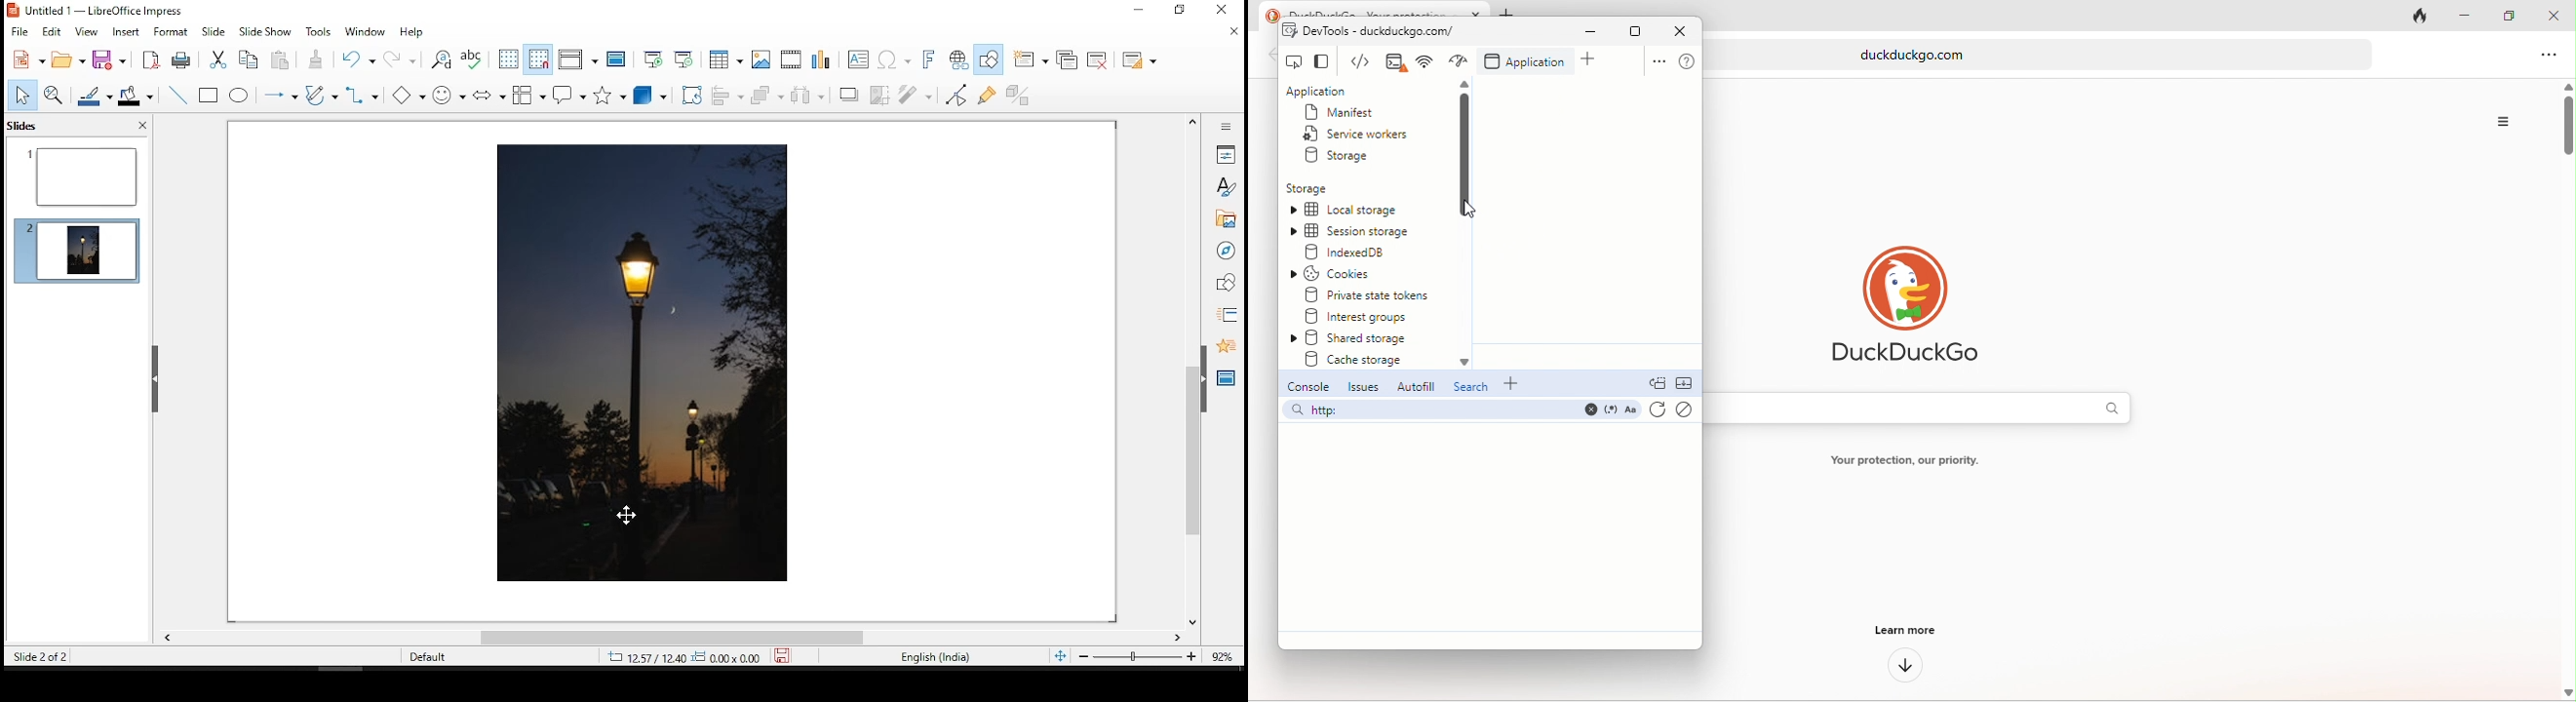  I want to click on doc quick view, so click(1657, 384).